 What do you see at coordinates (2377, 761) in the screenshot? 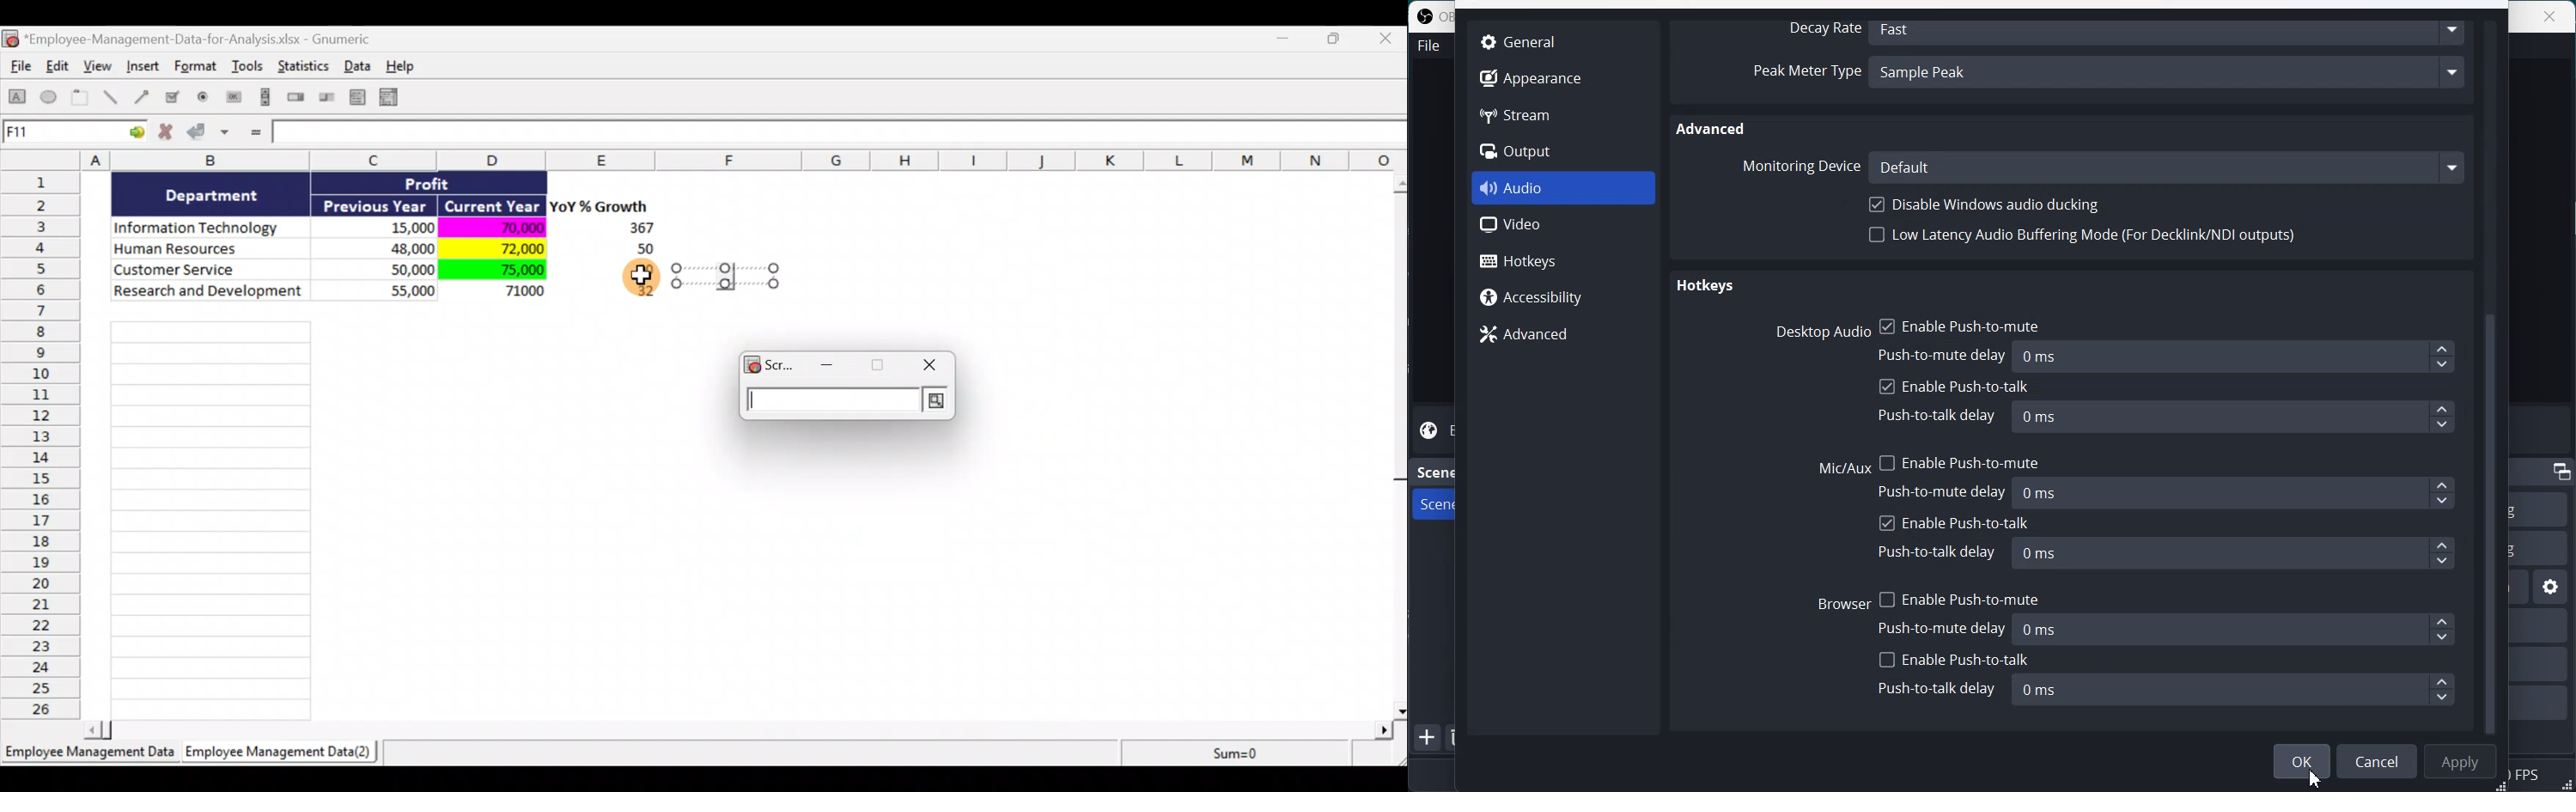
I see `Cancel` at bounding box center [2377, 761].